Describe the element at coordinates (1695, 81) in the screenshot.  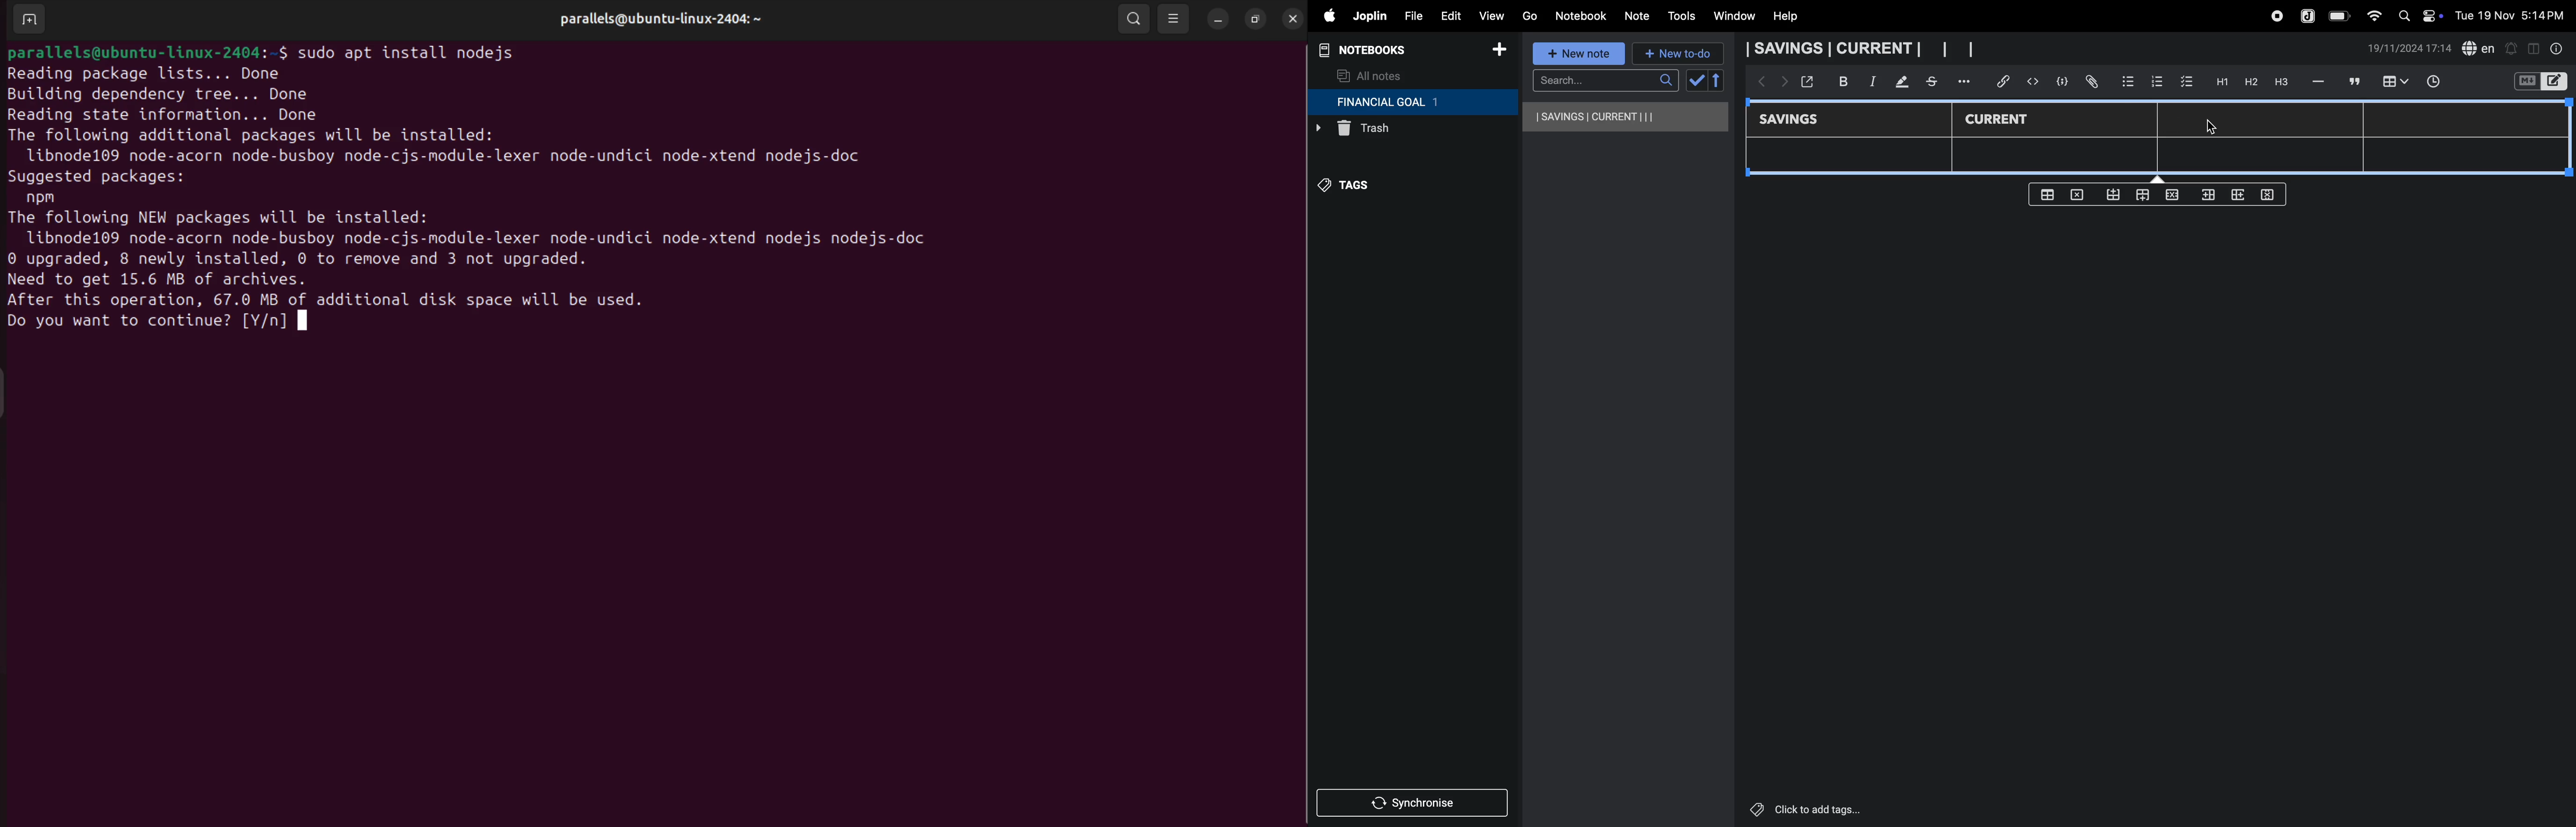
I see `check` at that location.